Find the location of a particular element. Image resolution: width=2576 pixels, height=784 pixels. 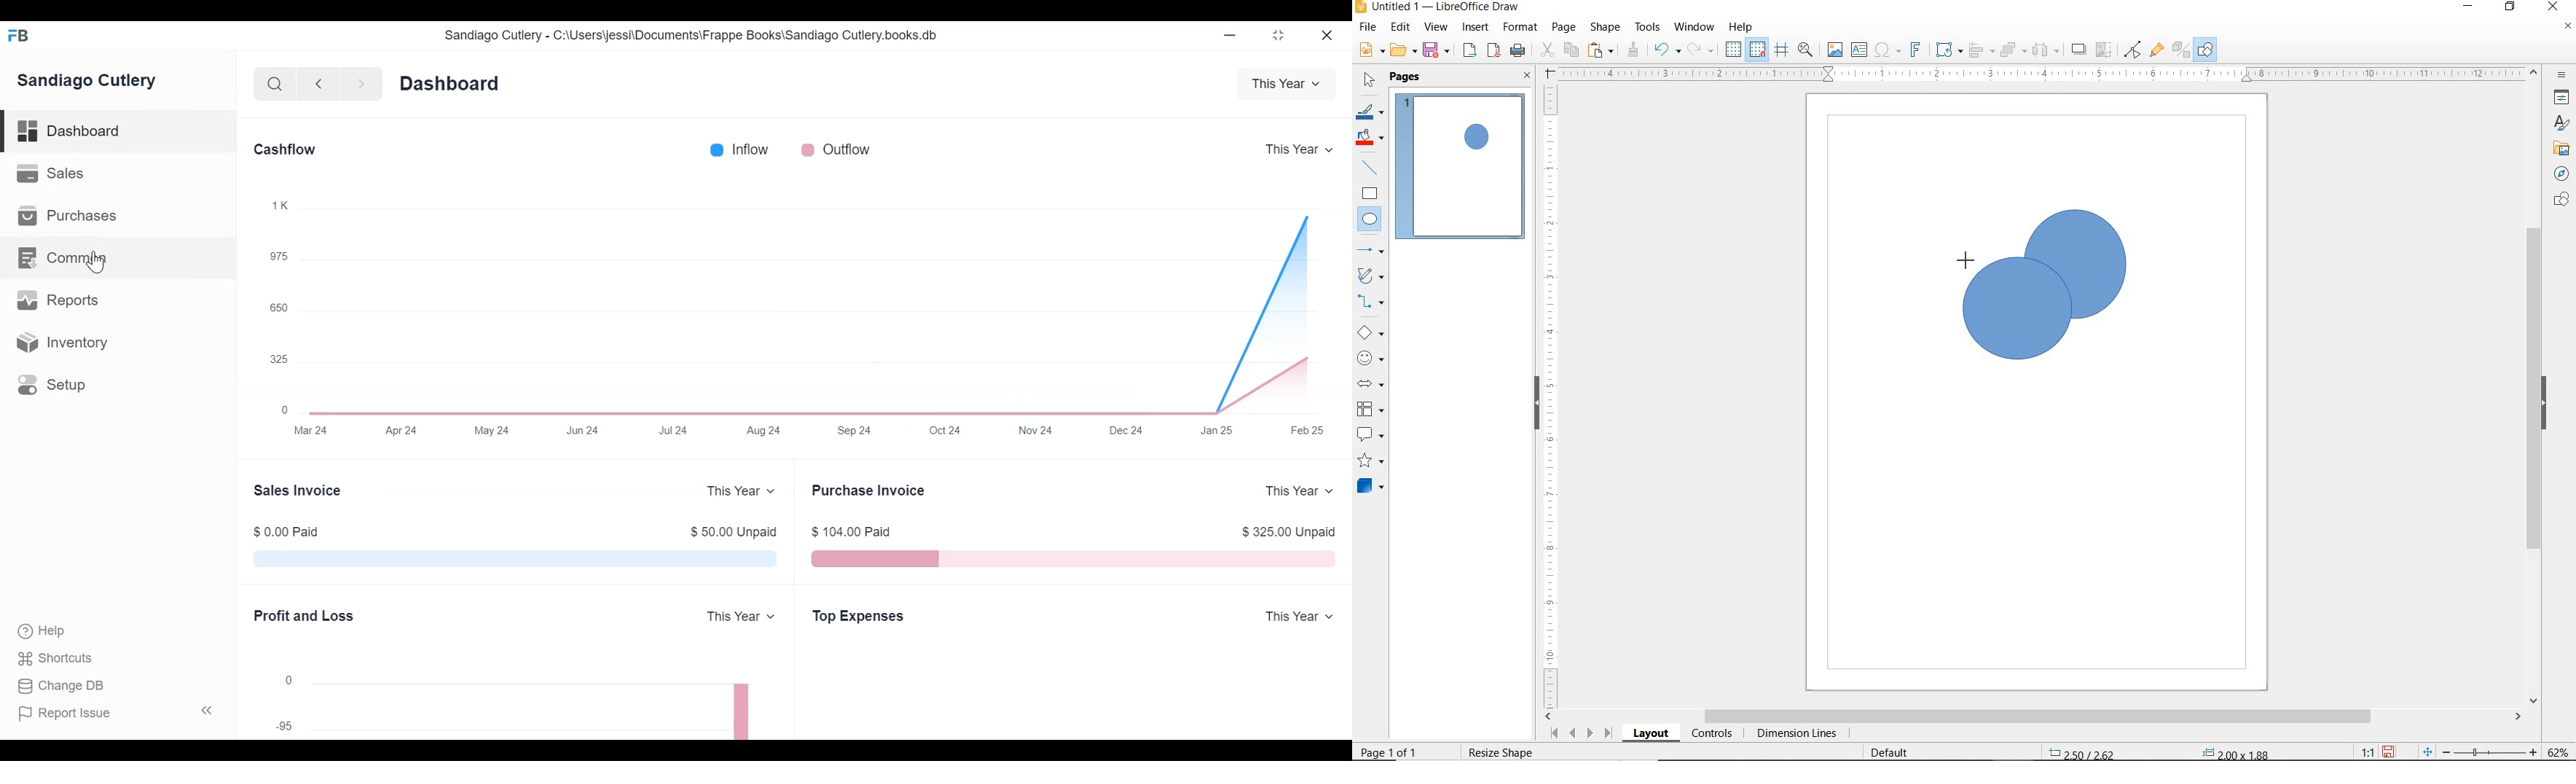

Inflow color bar is located at coordinates (718, 150).